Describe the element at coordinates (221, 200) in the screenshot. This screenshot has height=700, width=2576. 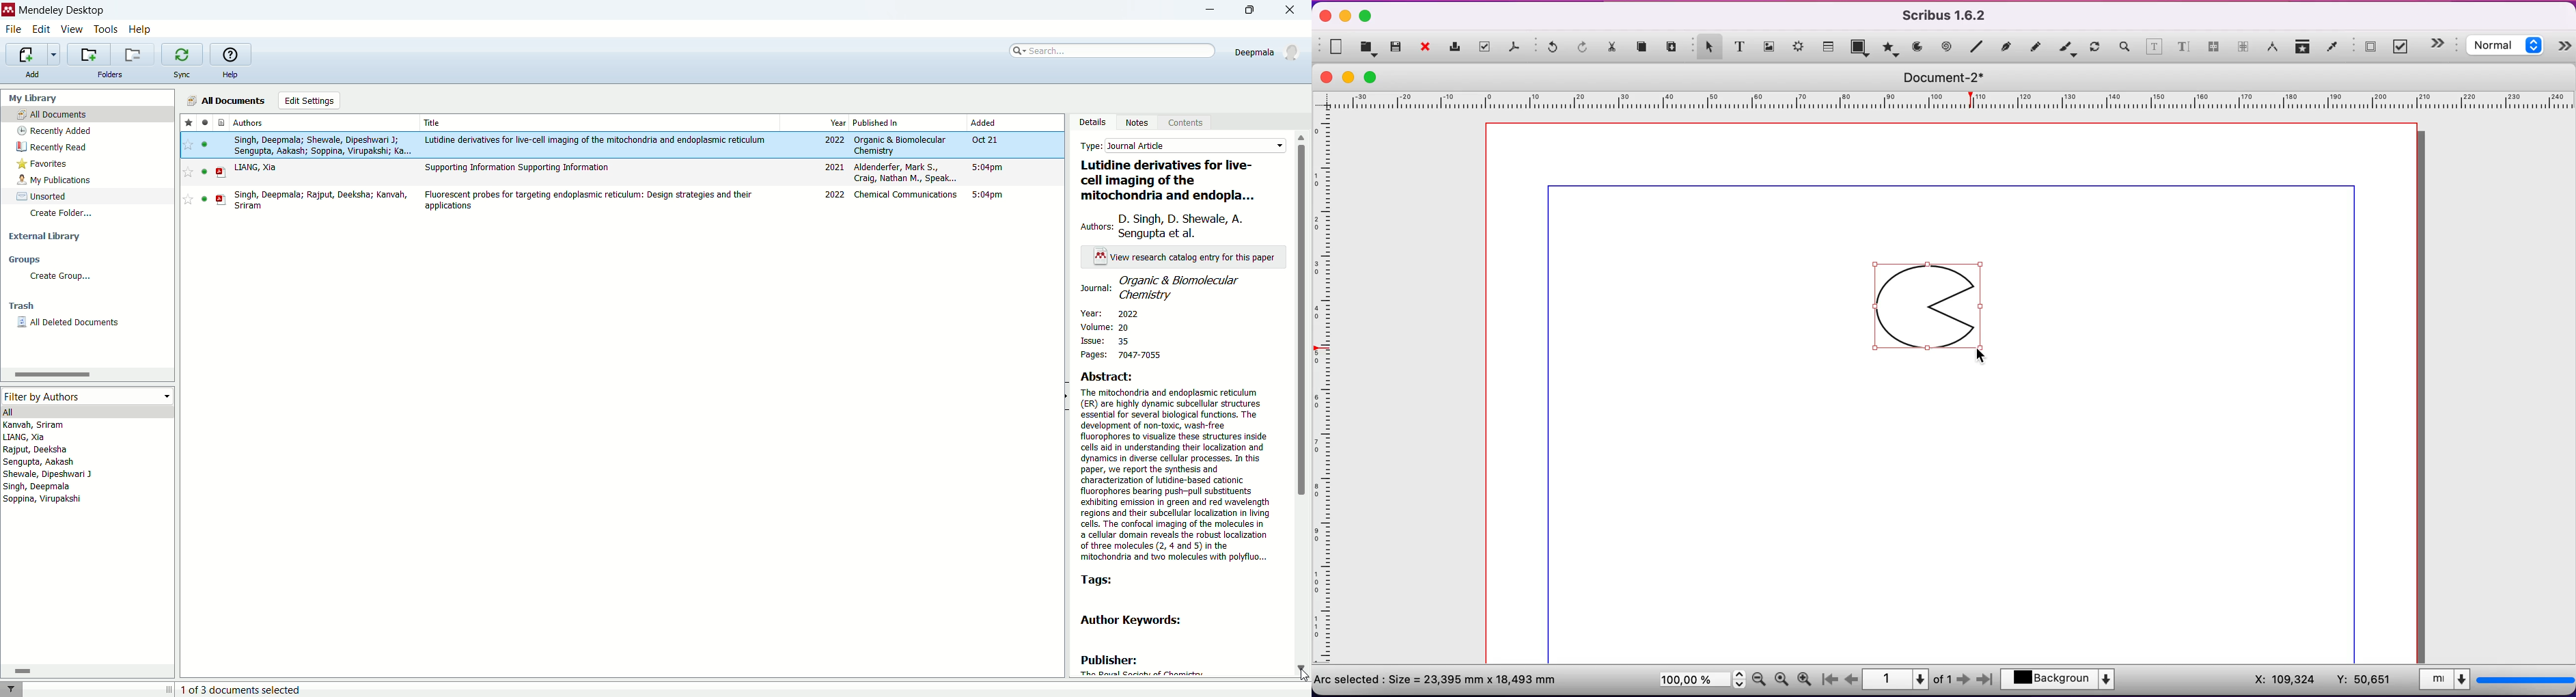
I see `PDF` at that location.